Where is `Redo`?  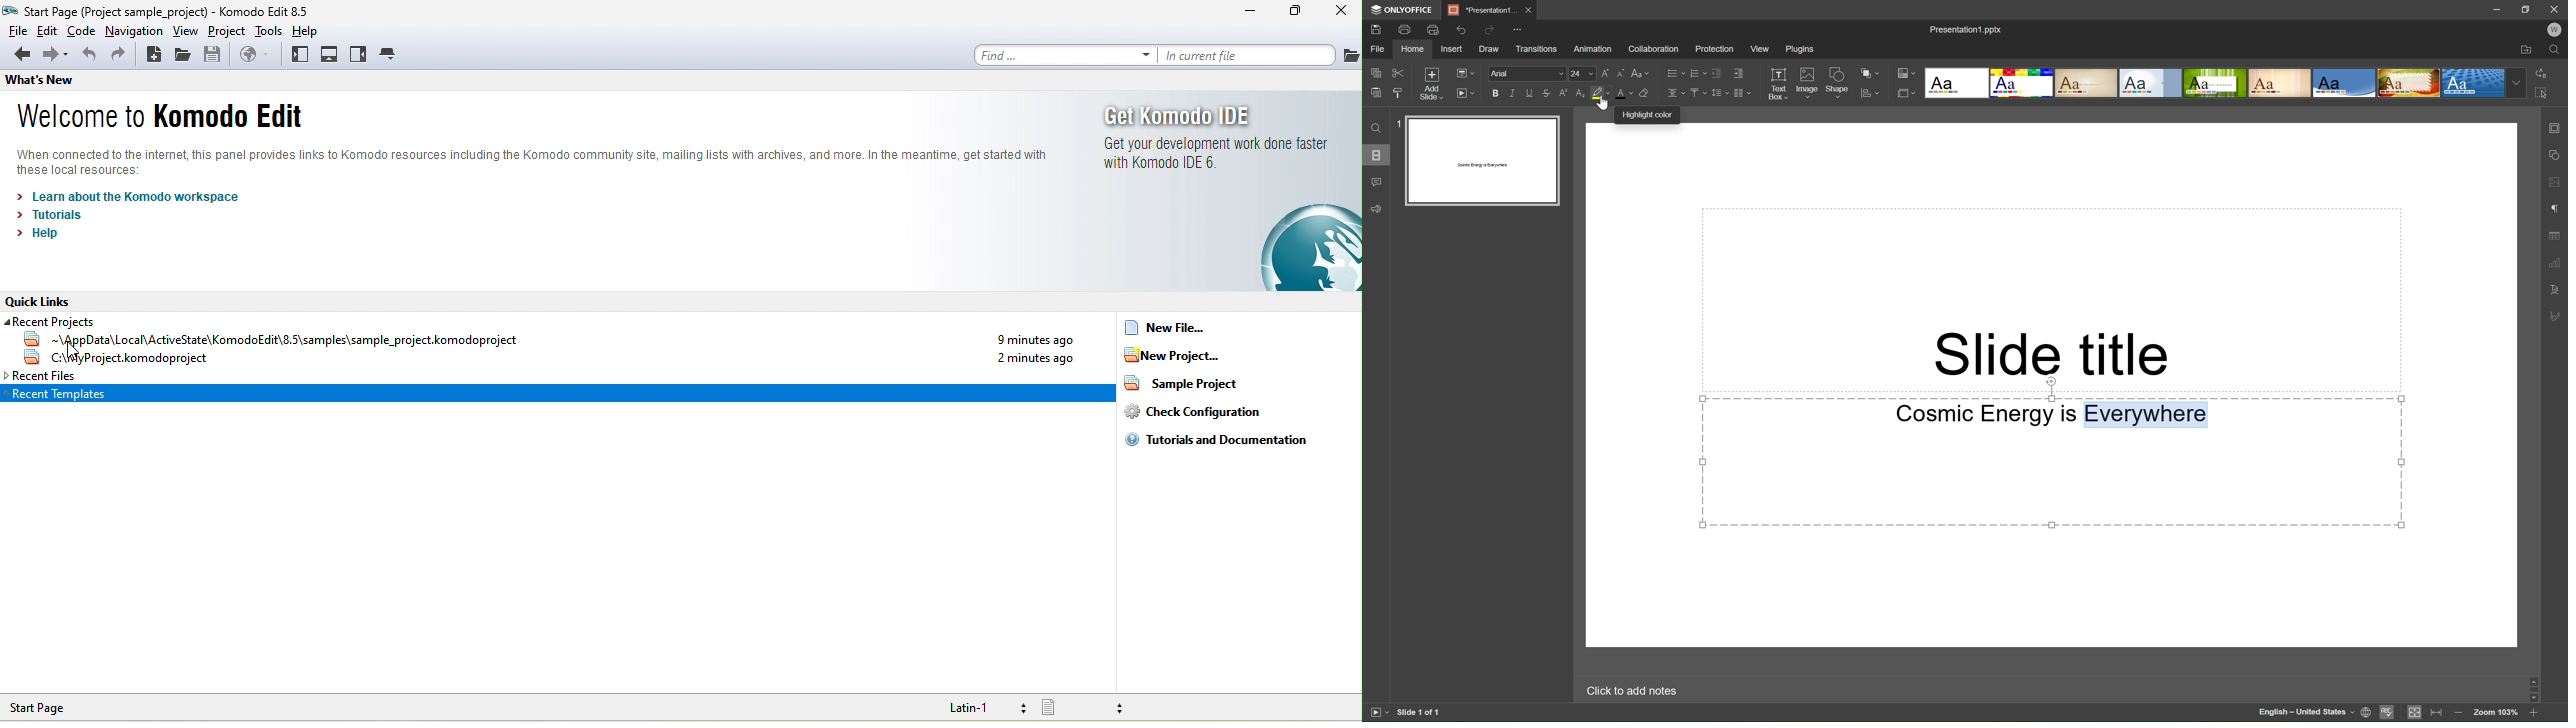 Redo is located at coordinates (1488, 30).